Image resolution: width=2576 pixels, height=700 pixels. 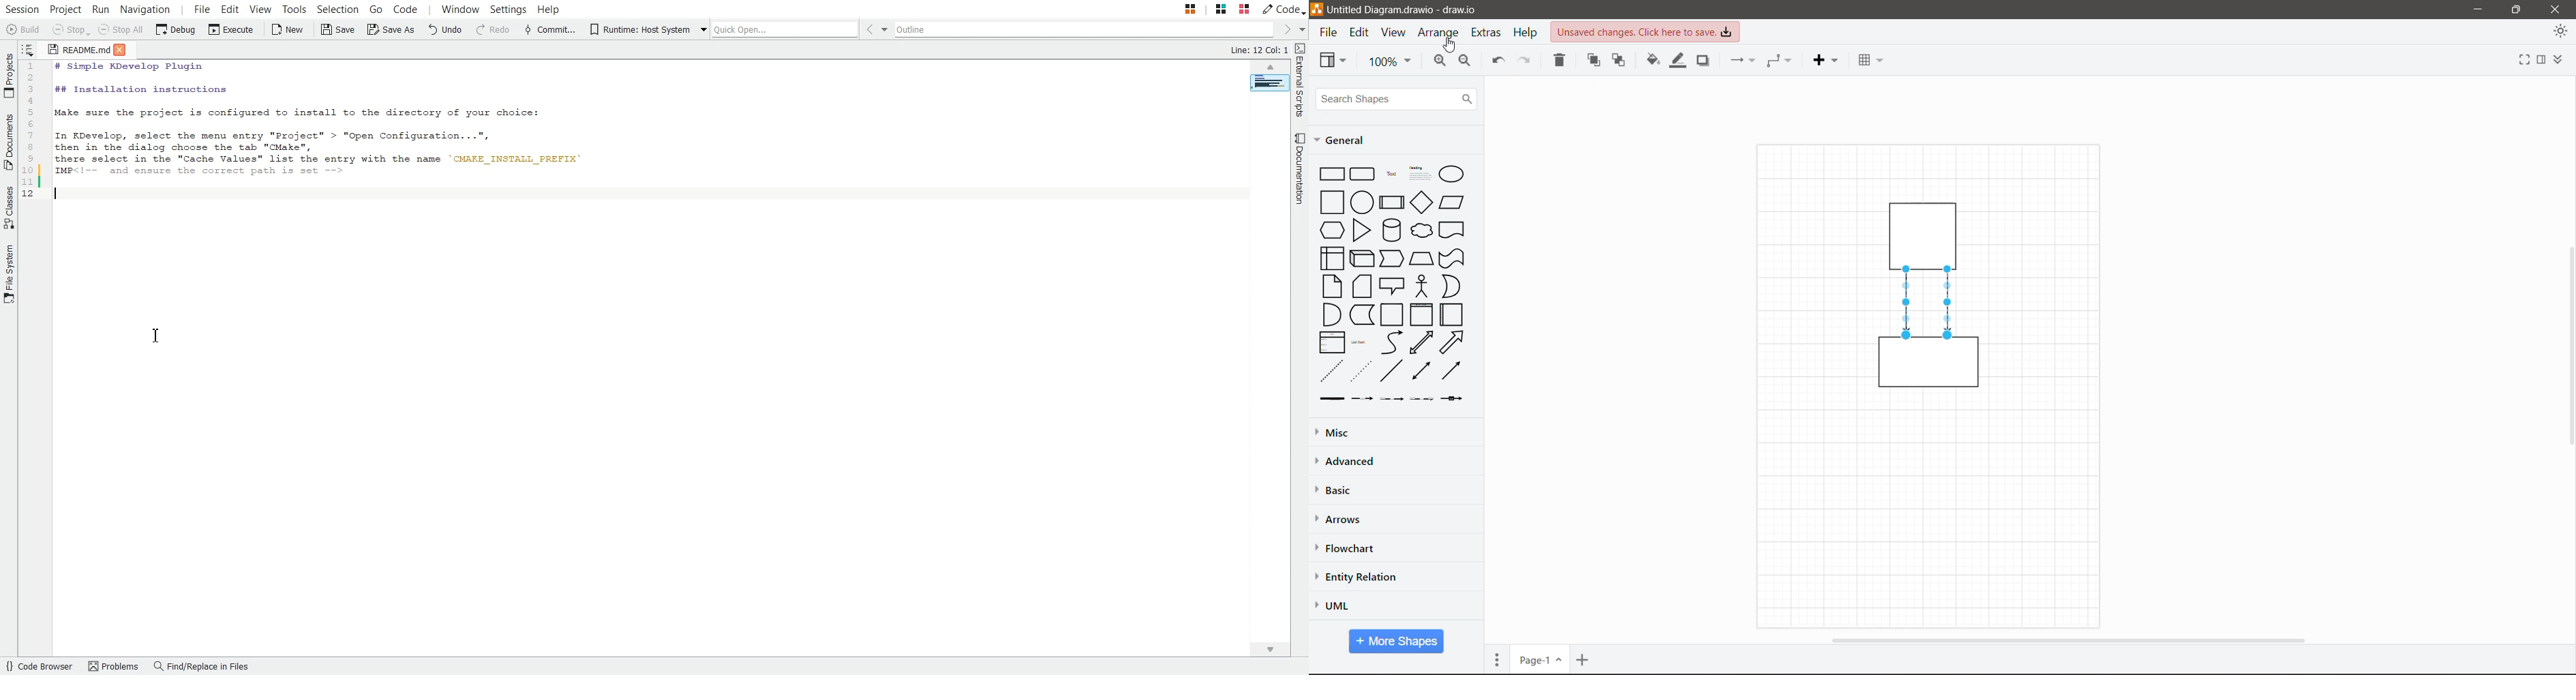 What do you see at coordinates (1453, 342) in the screenshot?
I see `arrow` at bounding box center [1453, 342].